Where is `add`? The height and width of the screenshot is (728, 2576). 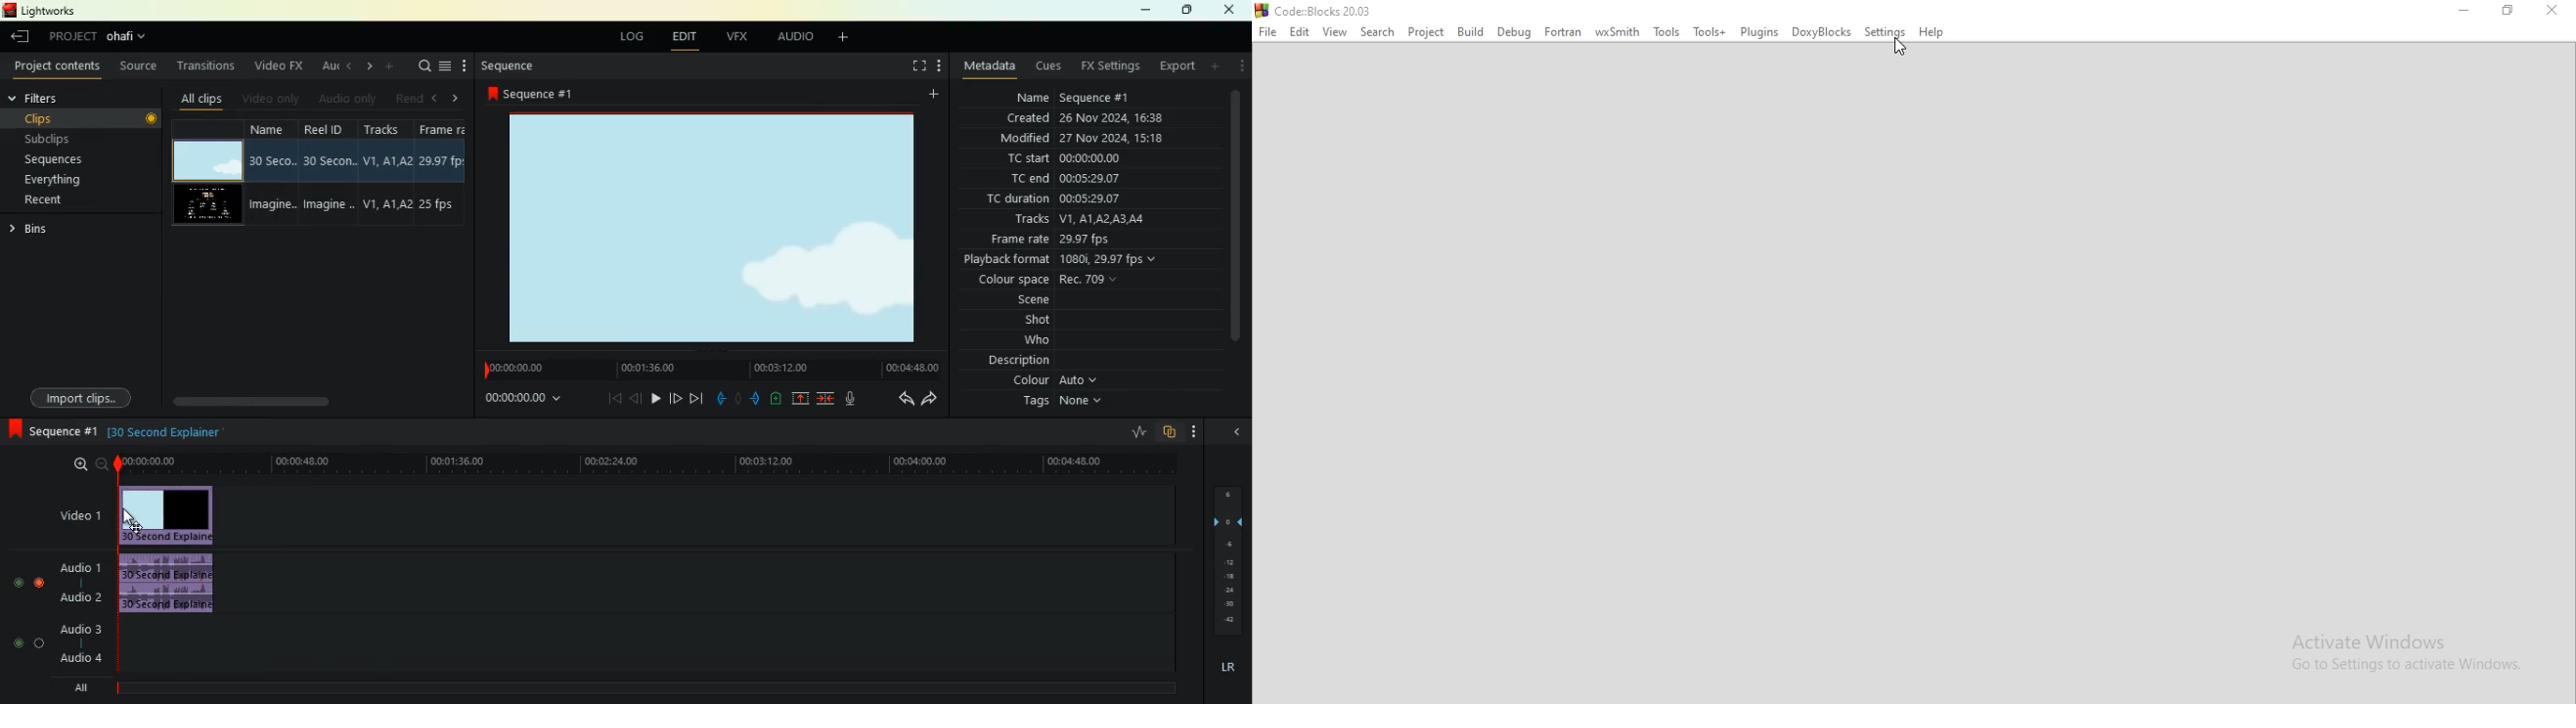 add is located at coordinates (390, 66).